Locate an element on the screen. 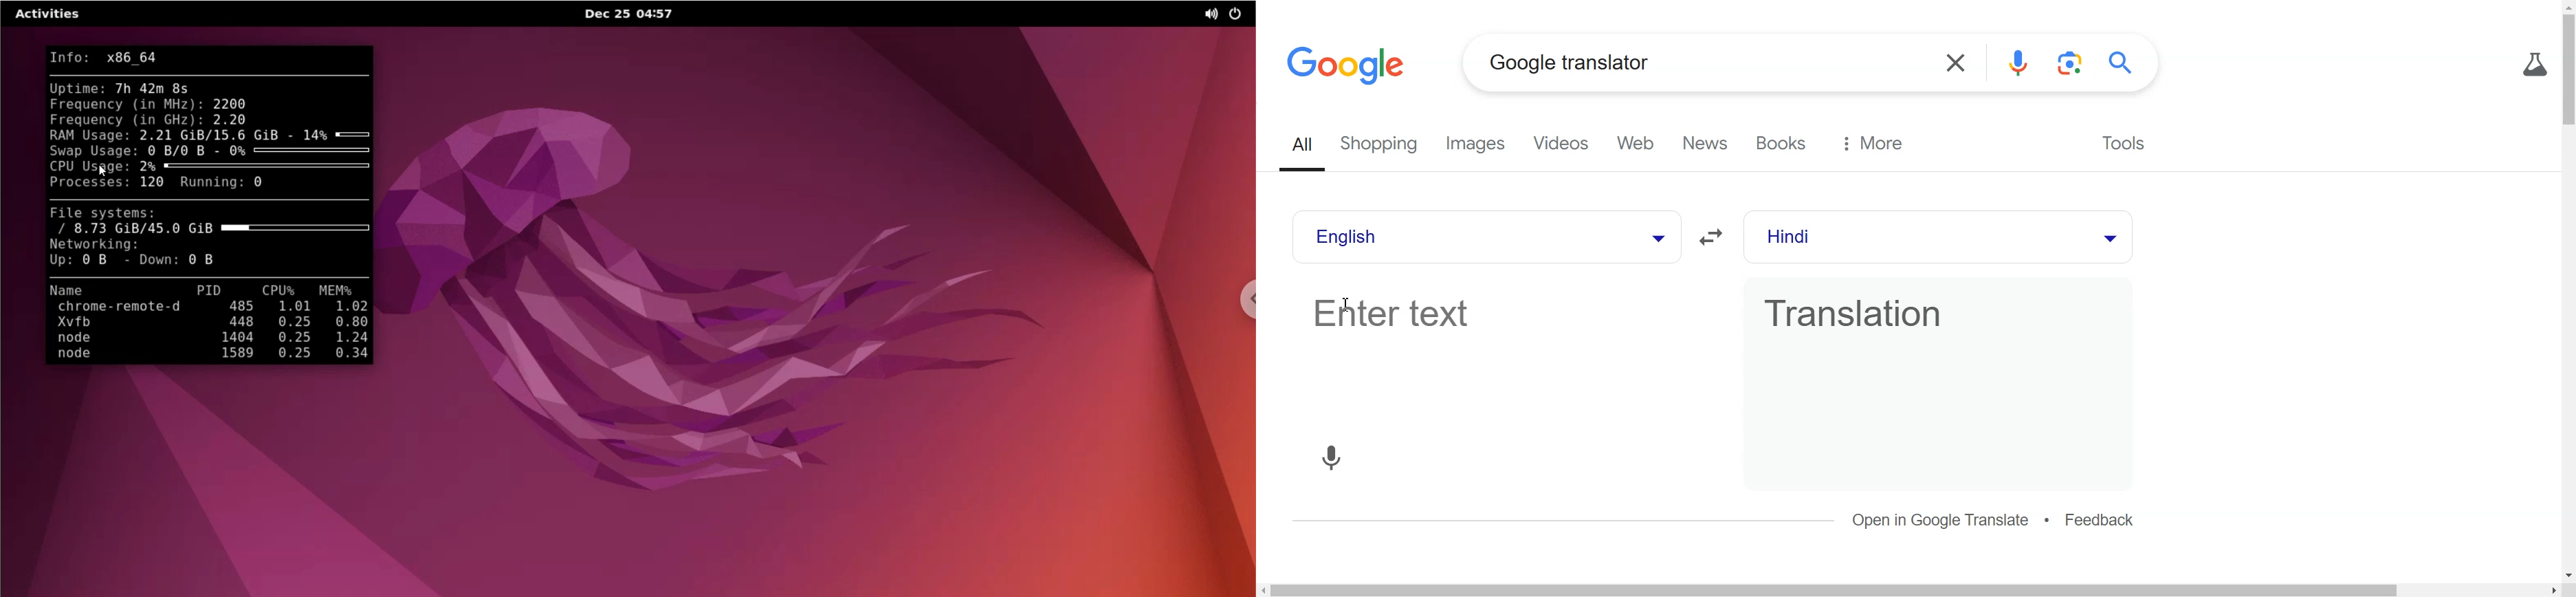 The width and height of the screenshot is (2576, 616). Vertical scroll bar is located at coordinates (2568, 290).